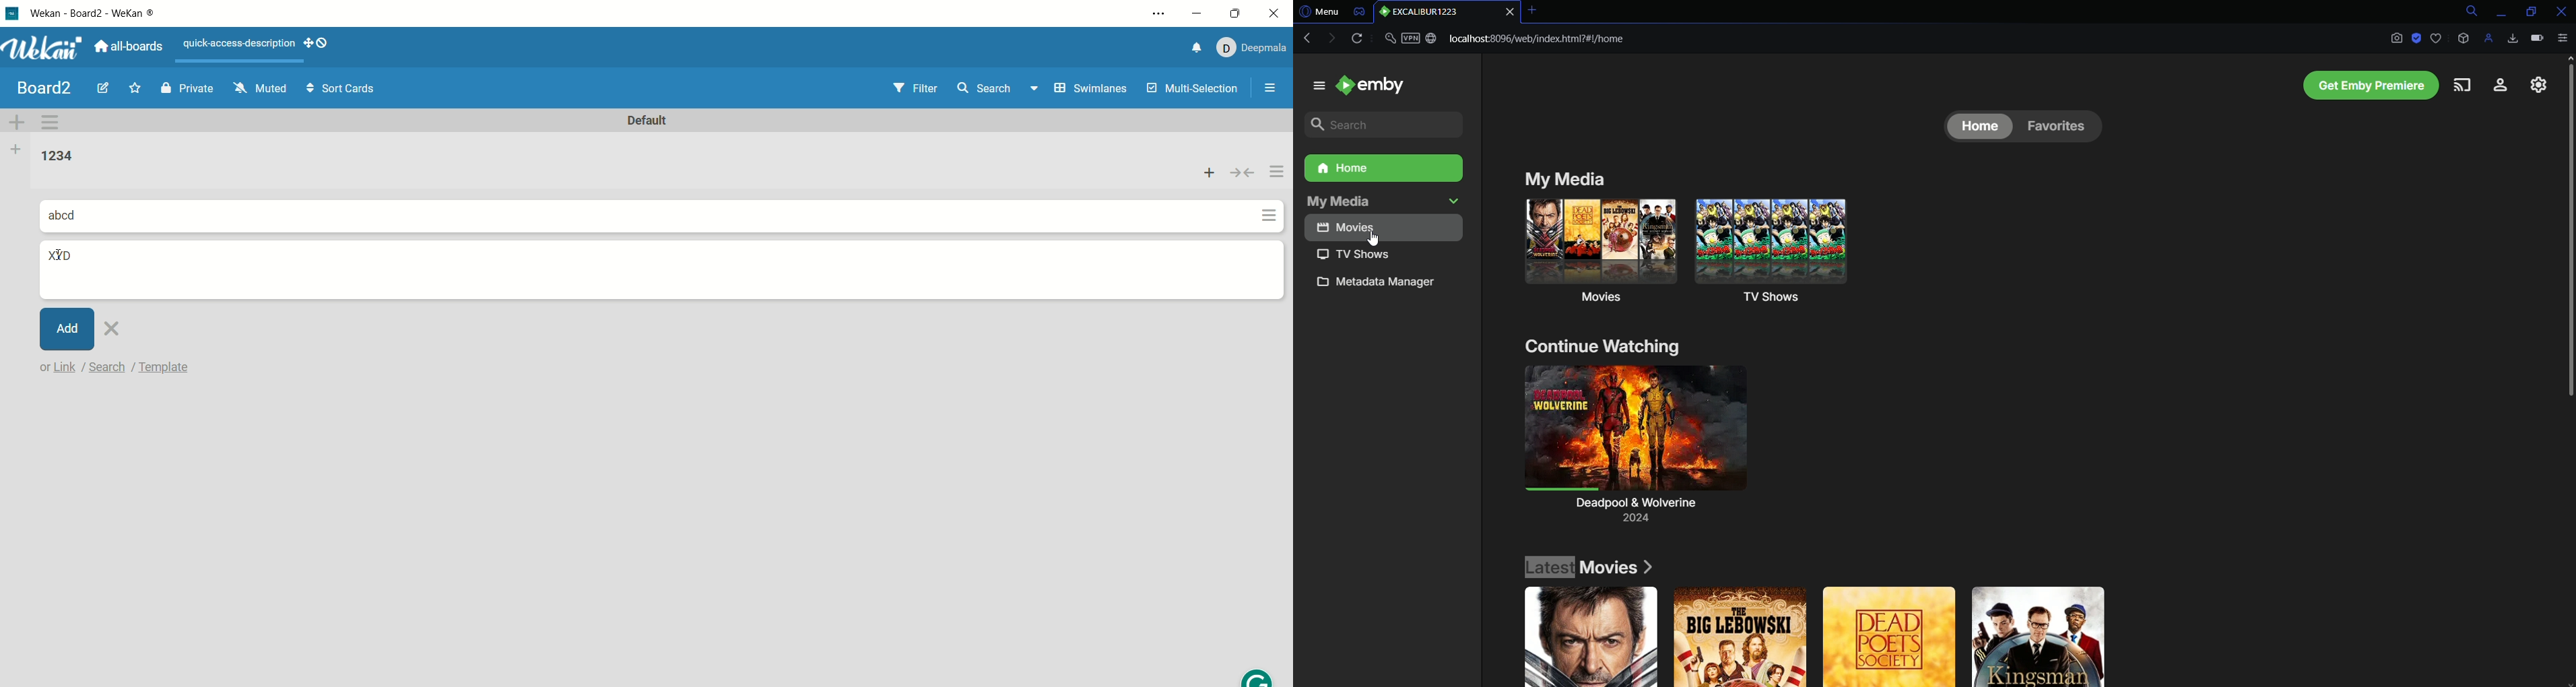 This screenshot has width=2576, height=700. I want to click on cursor, so click(61, 259).